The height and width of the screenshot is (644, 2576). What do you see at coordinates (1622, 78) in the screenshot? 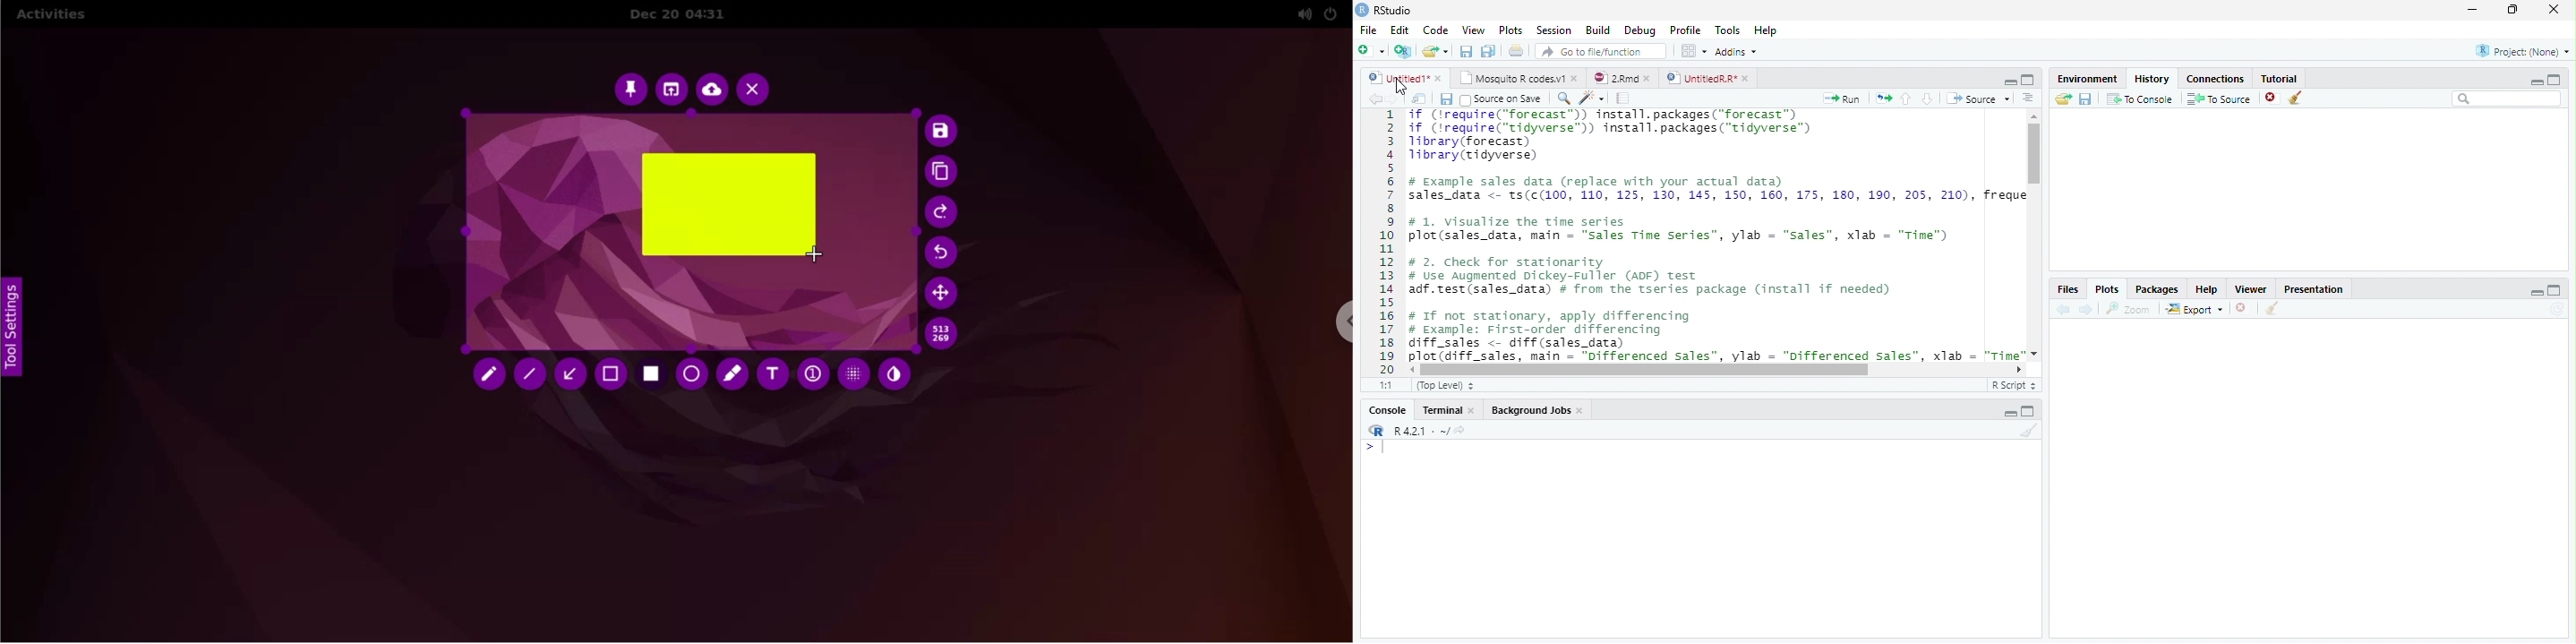
I see `2.RMD` at bounding box center [1622, 78].